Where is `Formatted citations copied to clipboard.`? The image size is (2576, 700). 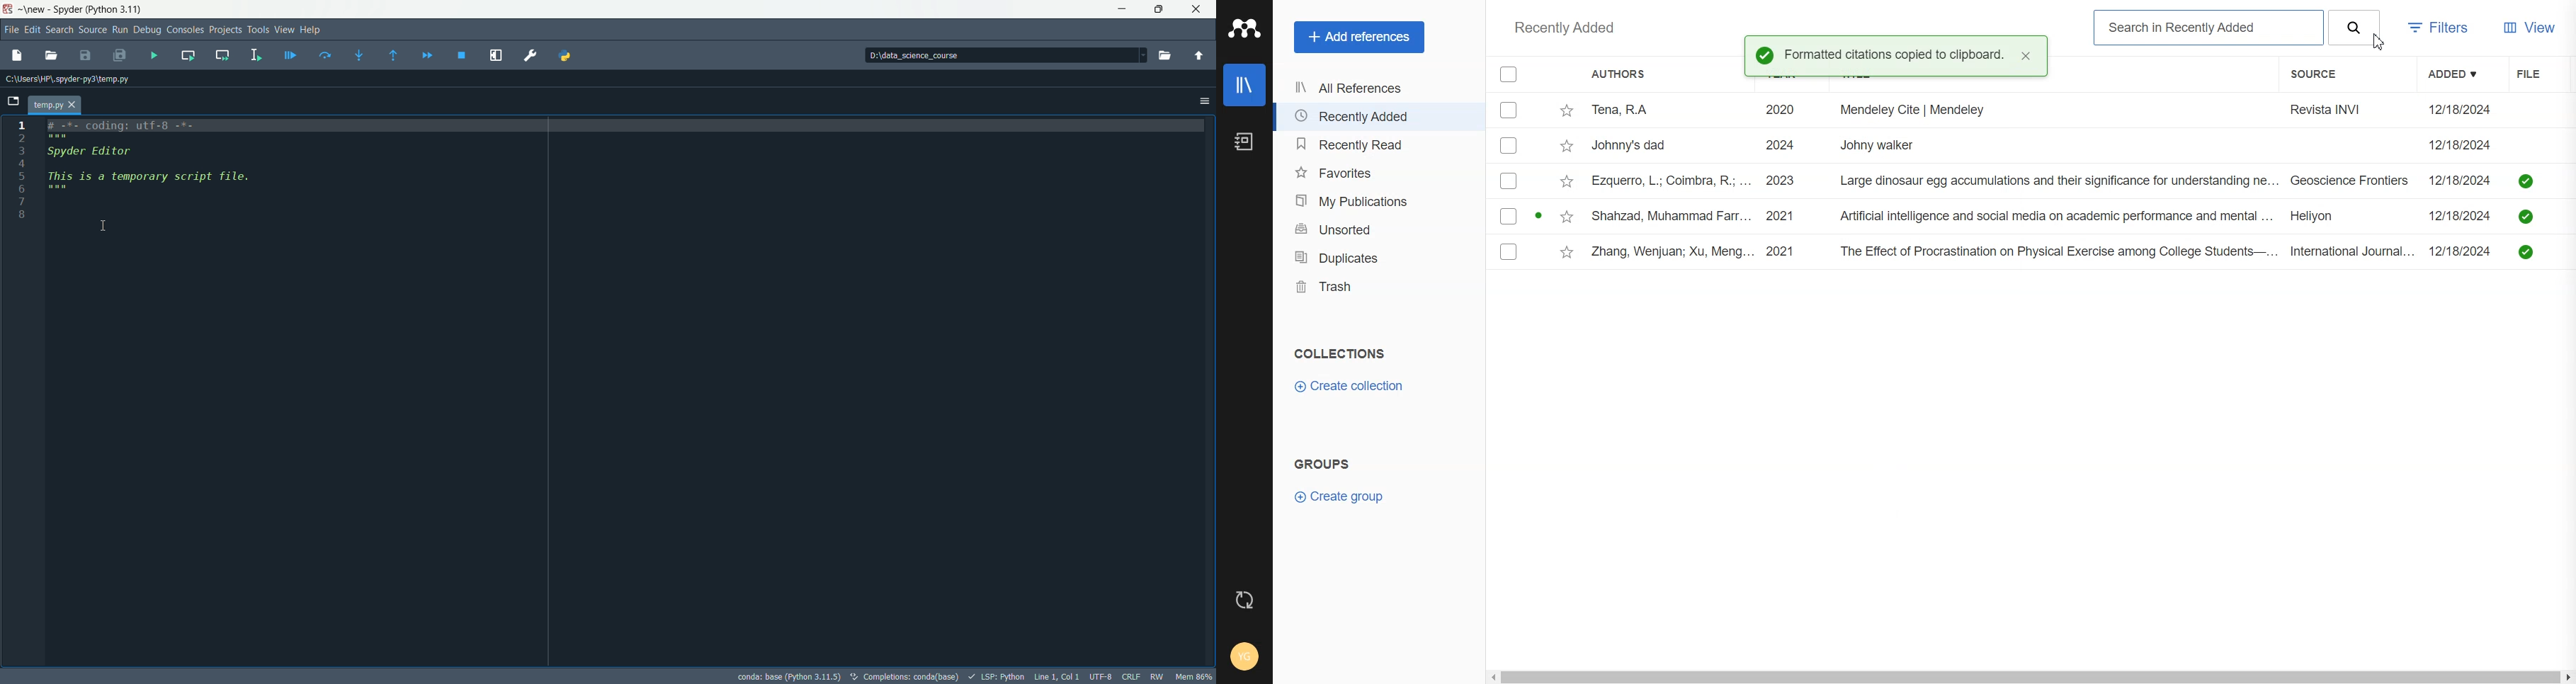
Formatted citations copied to clipboard. is located at coordinates (1895, 55).